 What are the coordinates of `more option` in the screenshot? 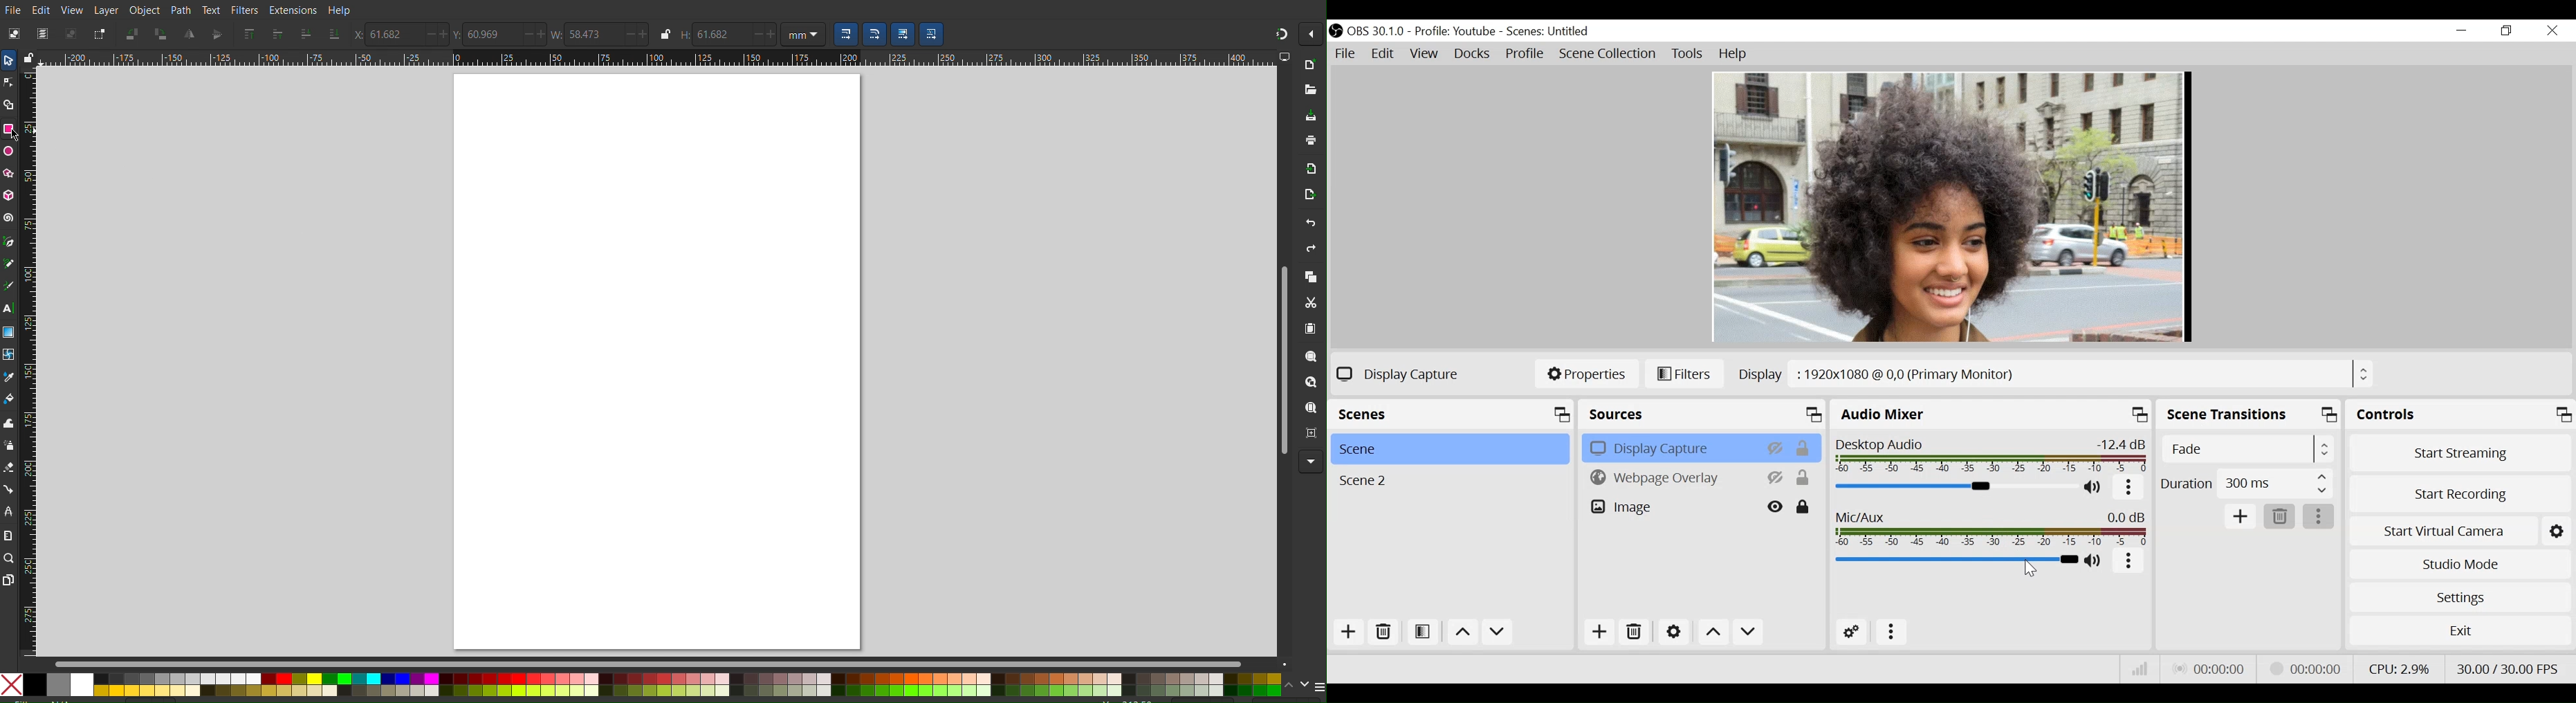 It's located at (2130, 489).